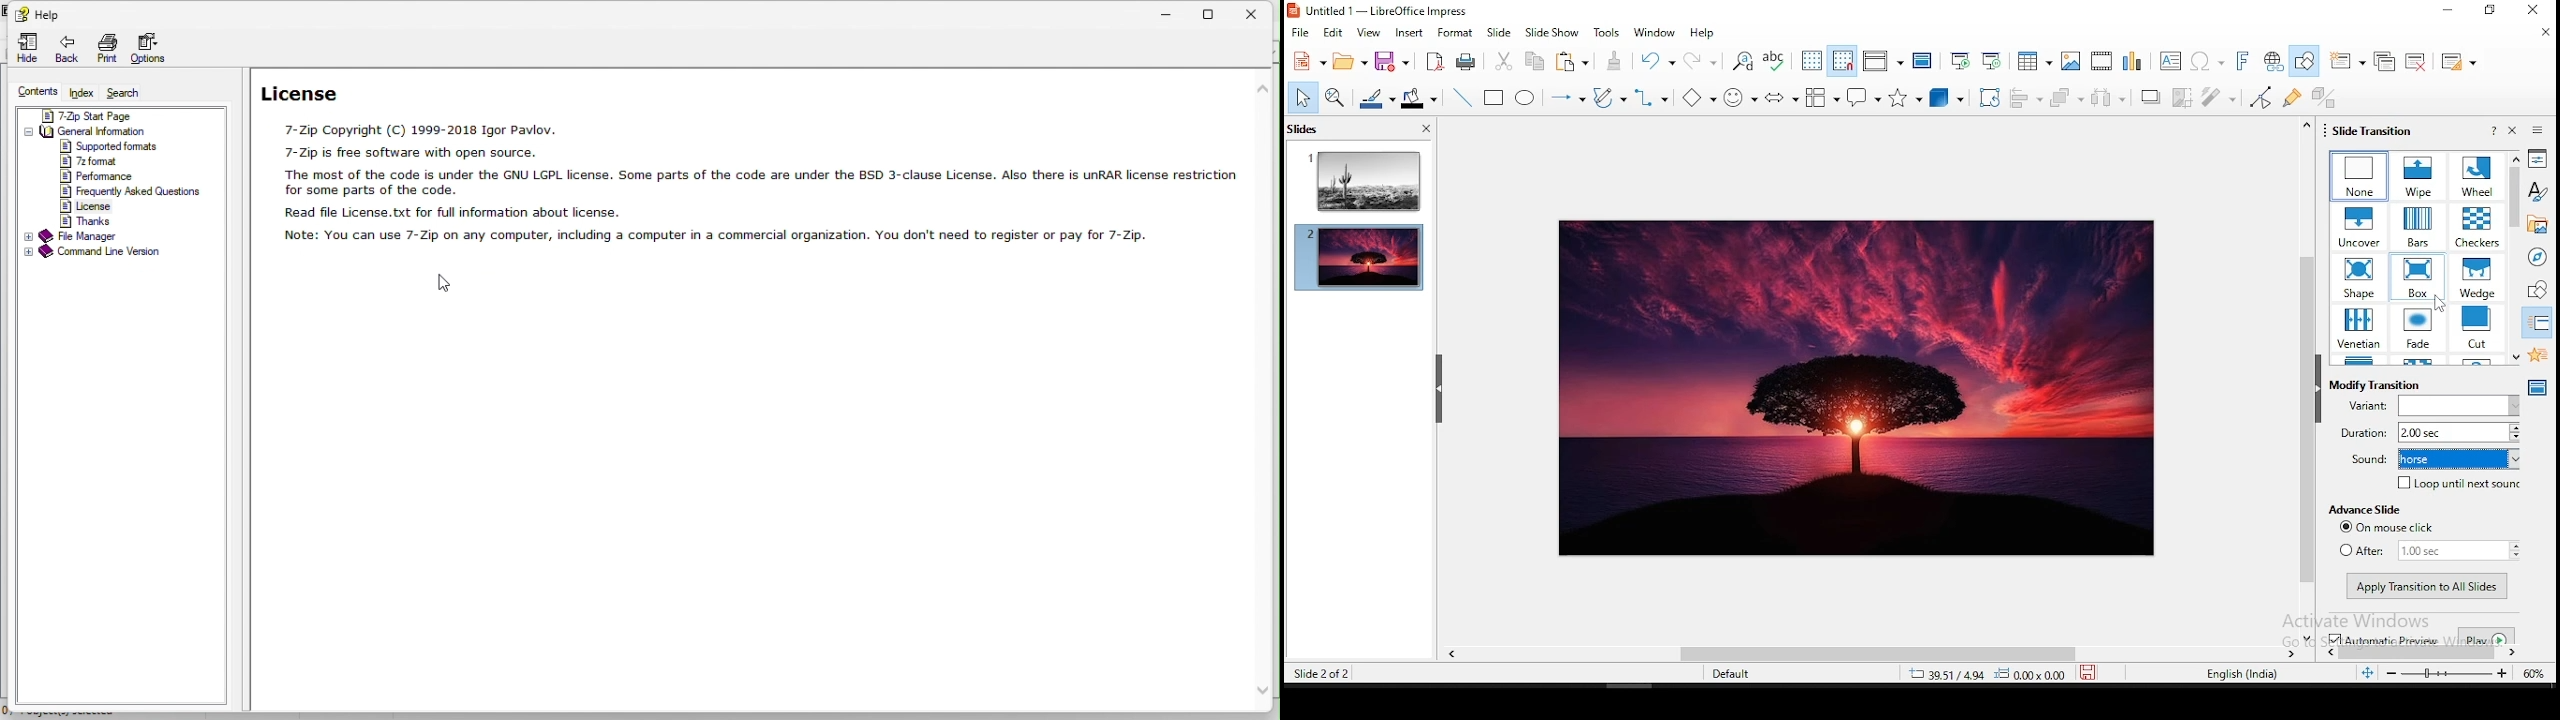 The width and height of the screenshot is (2576, 728). I want to click on slide layout, so click(2459, 60).